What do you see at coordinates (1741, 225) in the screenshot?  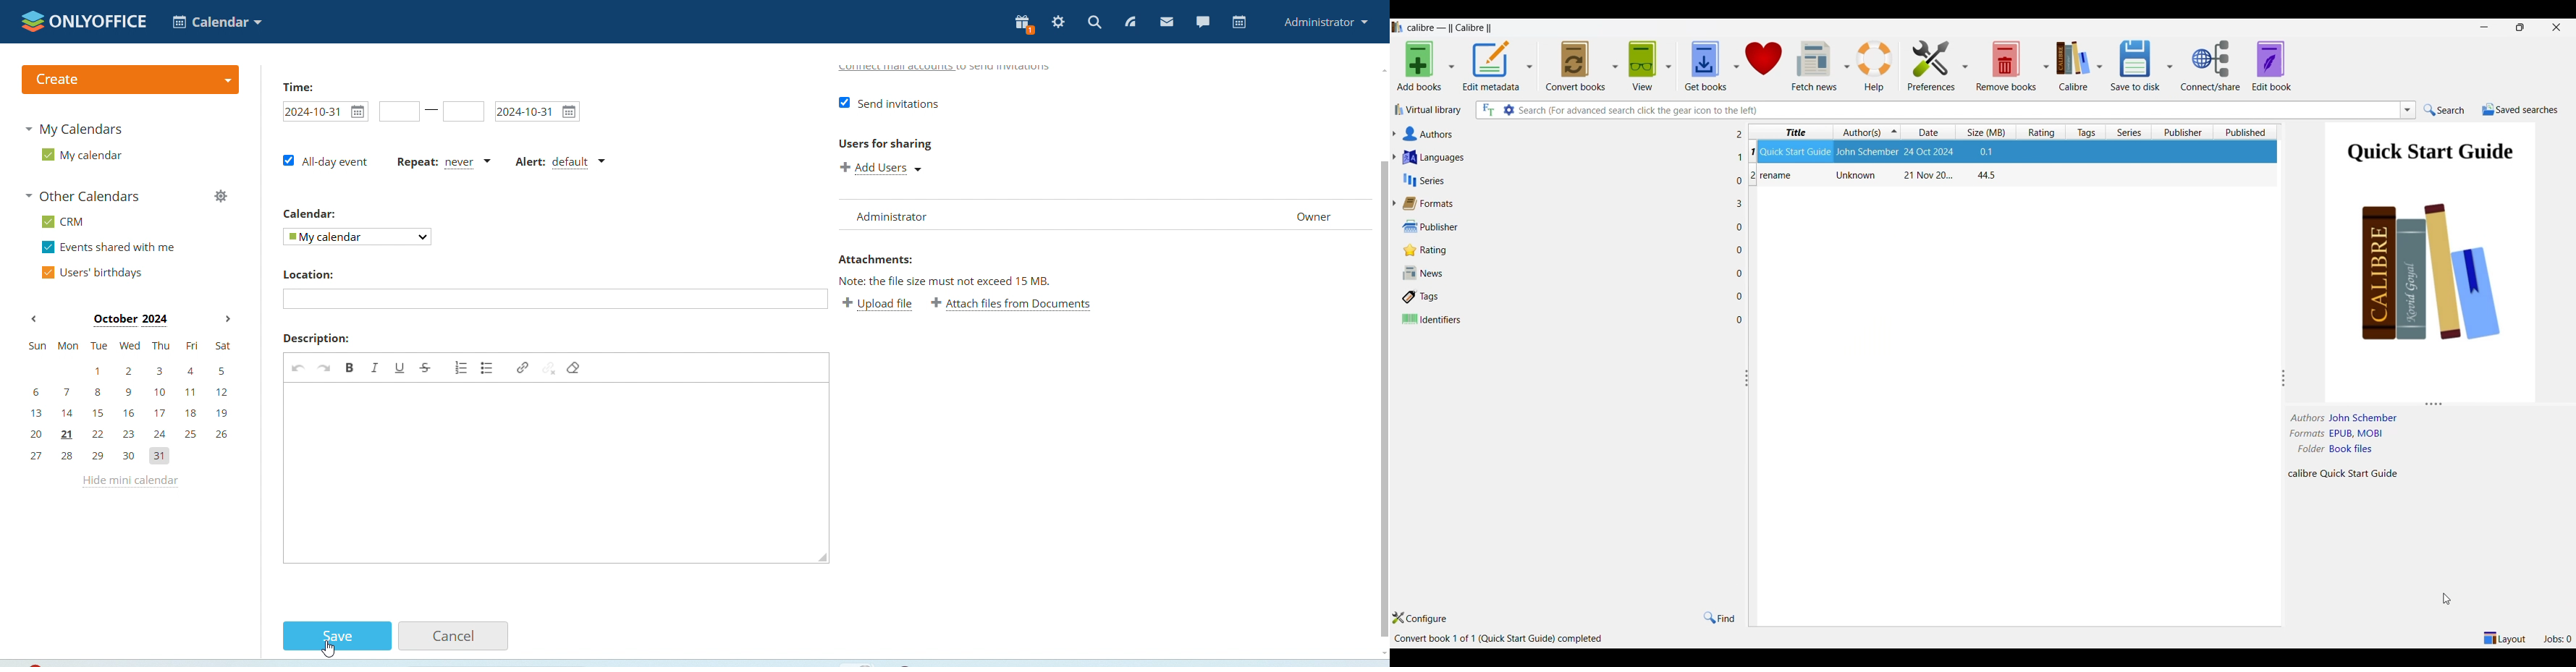 I see `Files in each` at bounding box center [1741, 225].